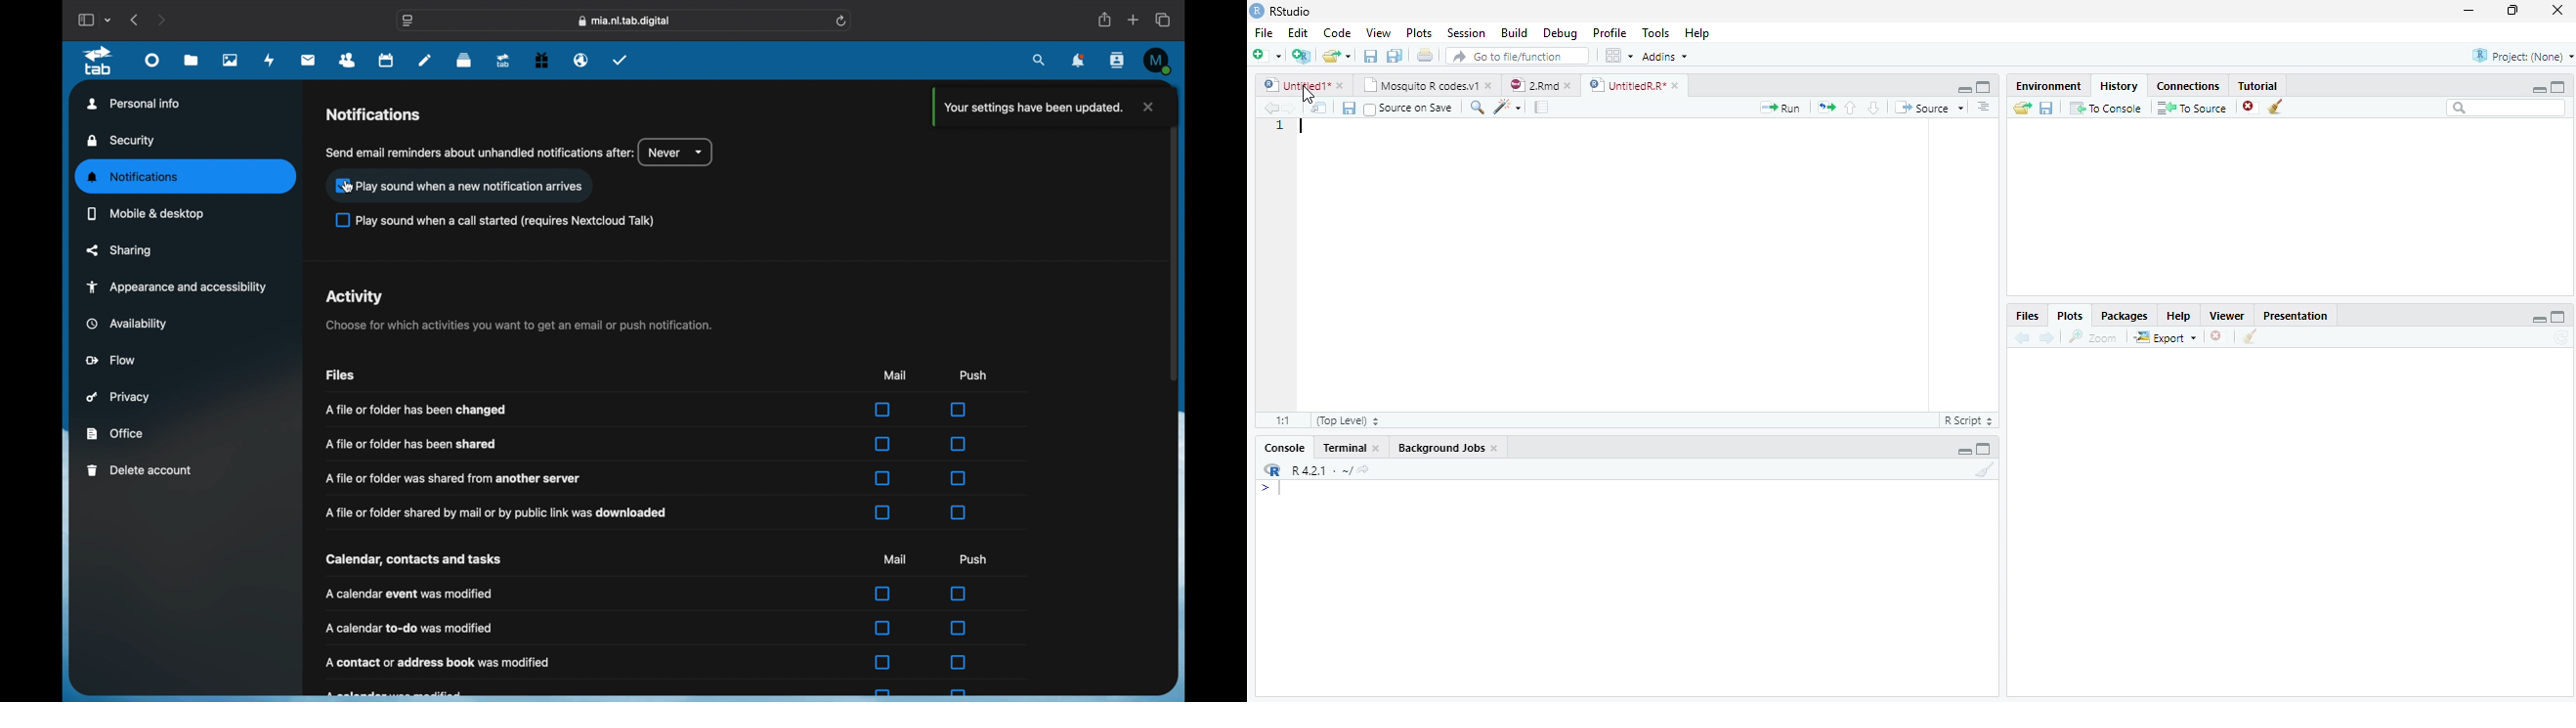 The height and width of the screenshot is (728, 2576). Describe the element at coordinates (2094, 339) in the screenshot. I see `Zoom` at that location.